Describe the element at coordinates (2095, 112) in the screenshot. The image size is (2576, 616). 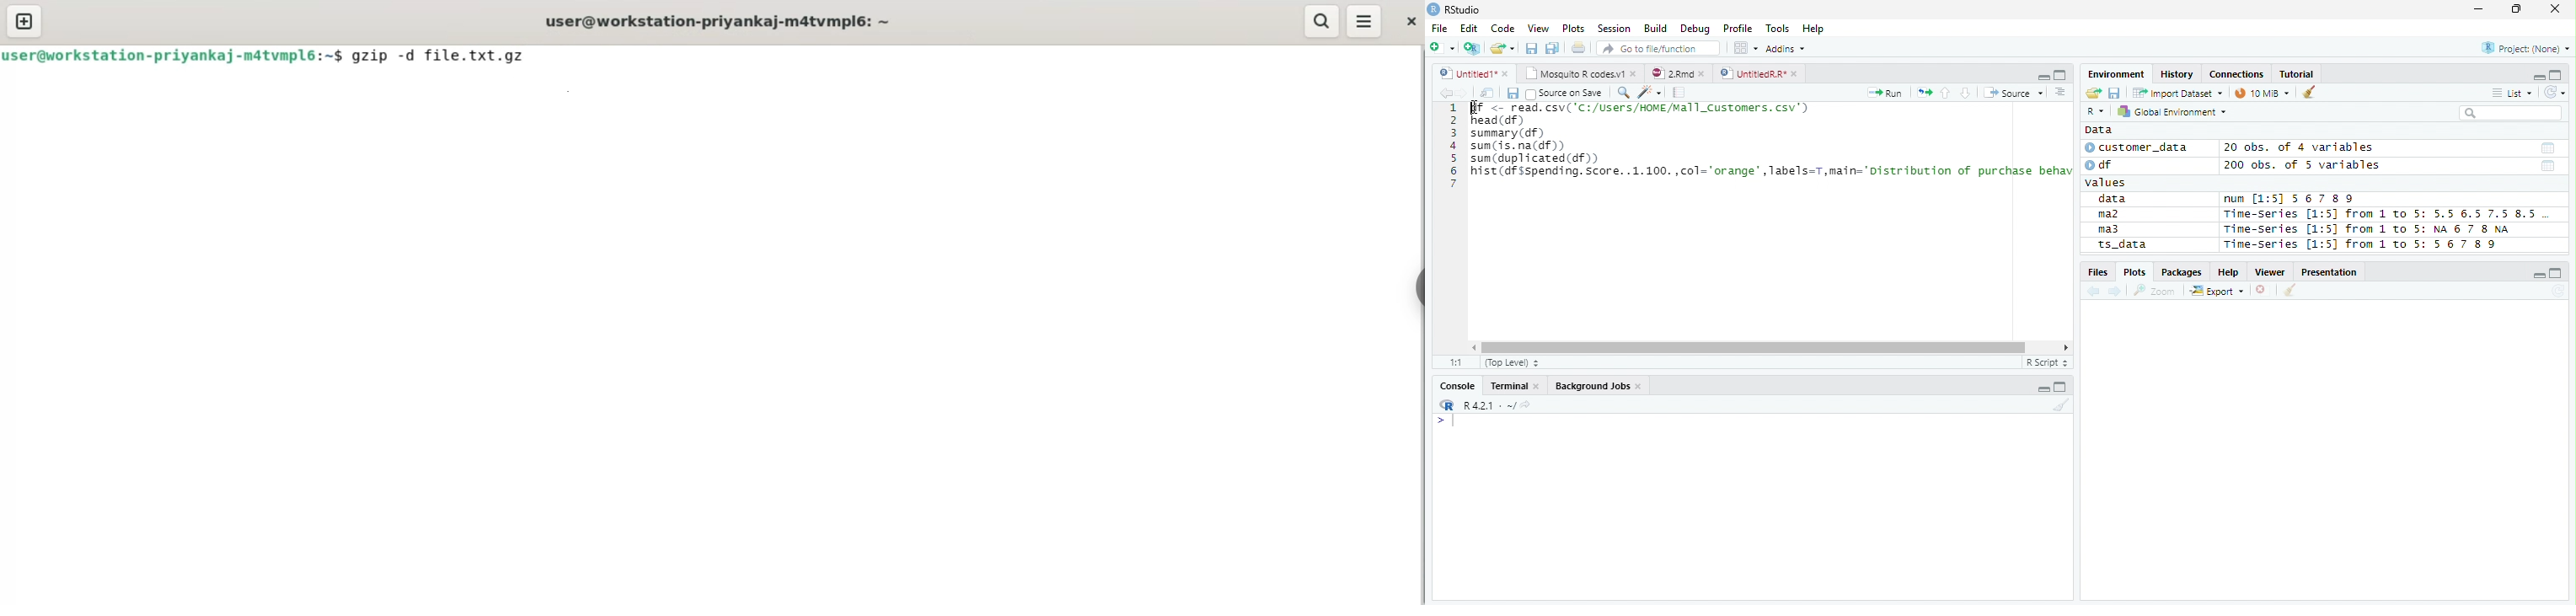
I see `R` at that location.